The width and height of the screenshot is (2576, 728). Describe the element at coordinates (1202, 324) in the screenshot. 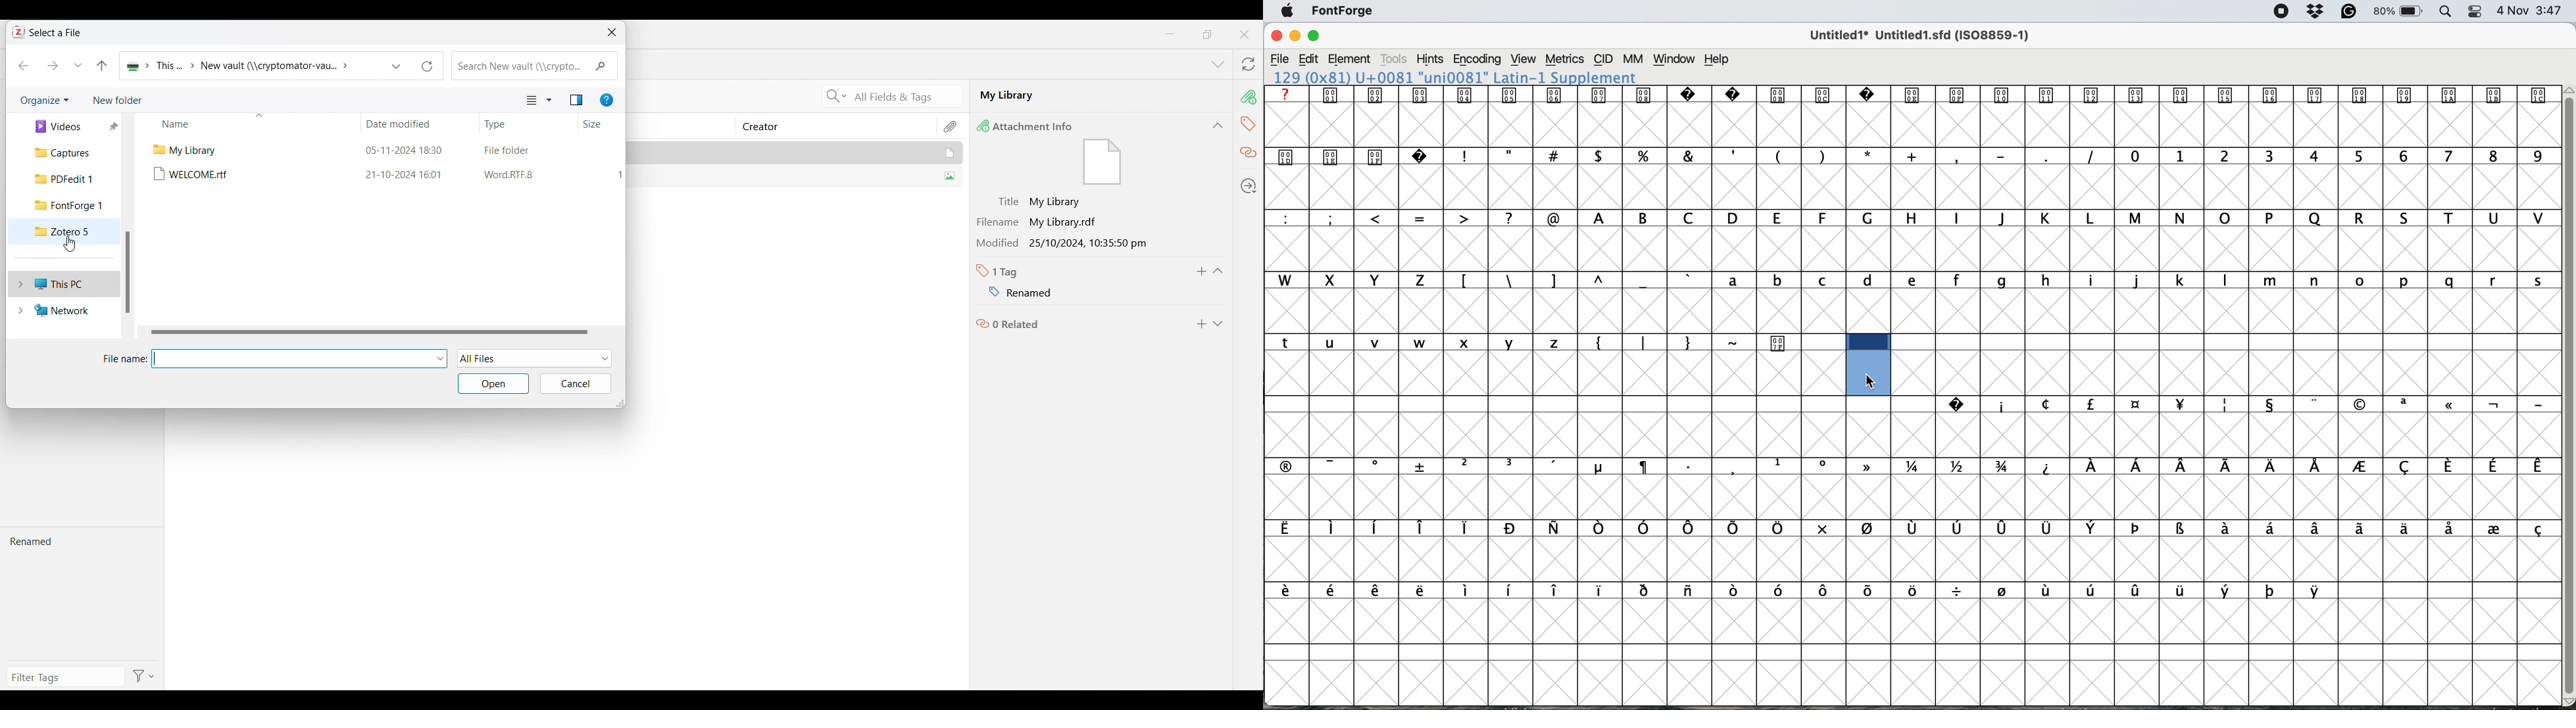

I see `Add` at that location.